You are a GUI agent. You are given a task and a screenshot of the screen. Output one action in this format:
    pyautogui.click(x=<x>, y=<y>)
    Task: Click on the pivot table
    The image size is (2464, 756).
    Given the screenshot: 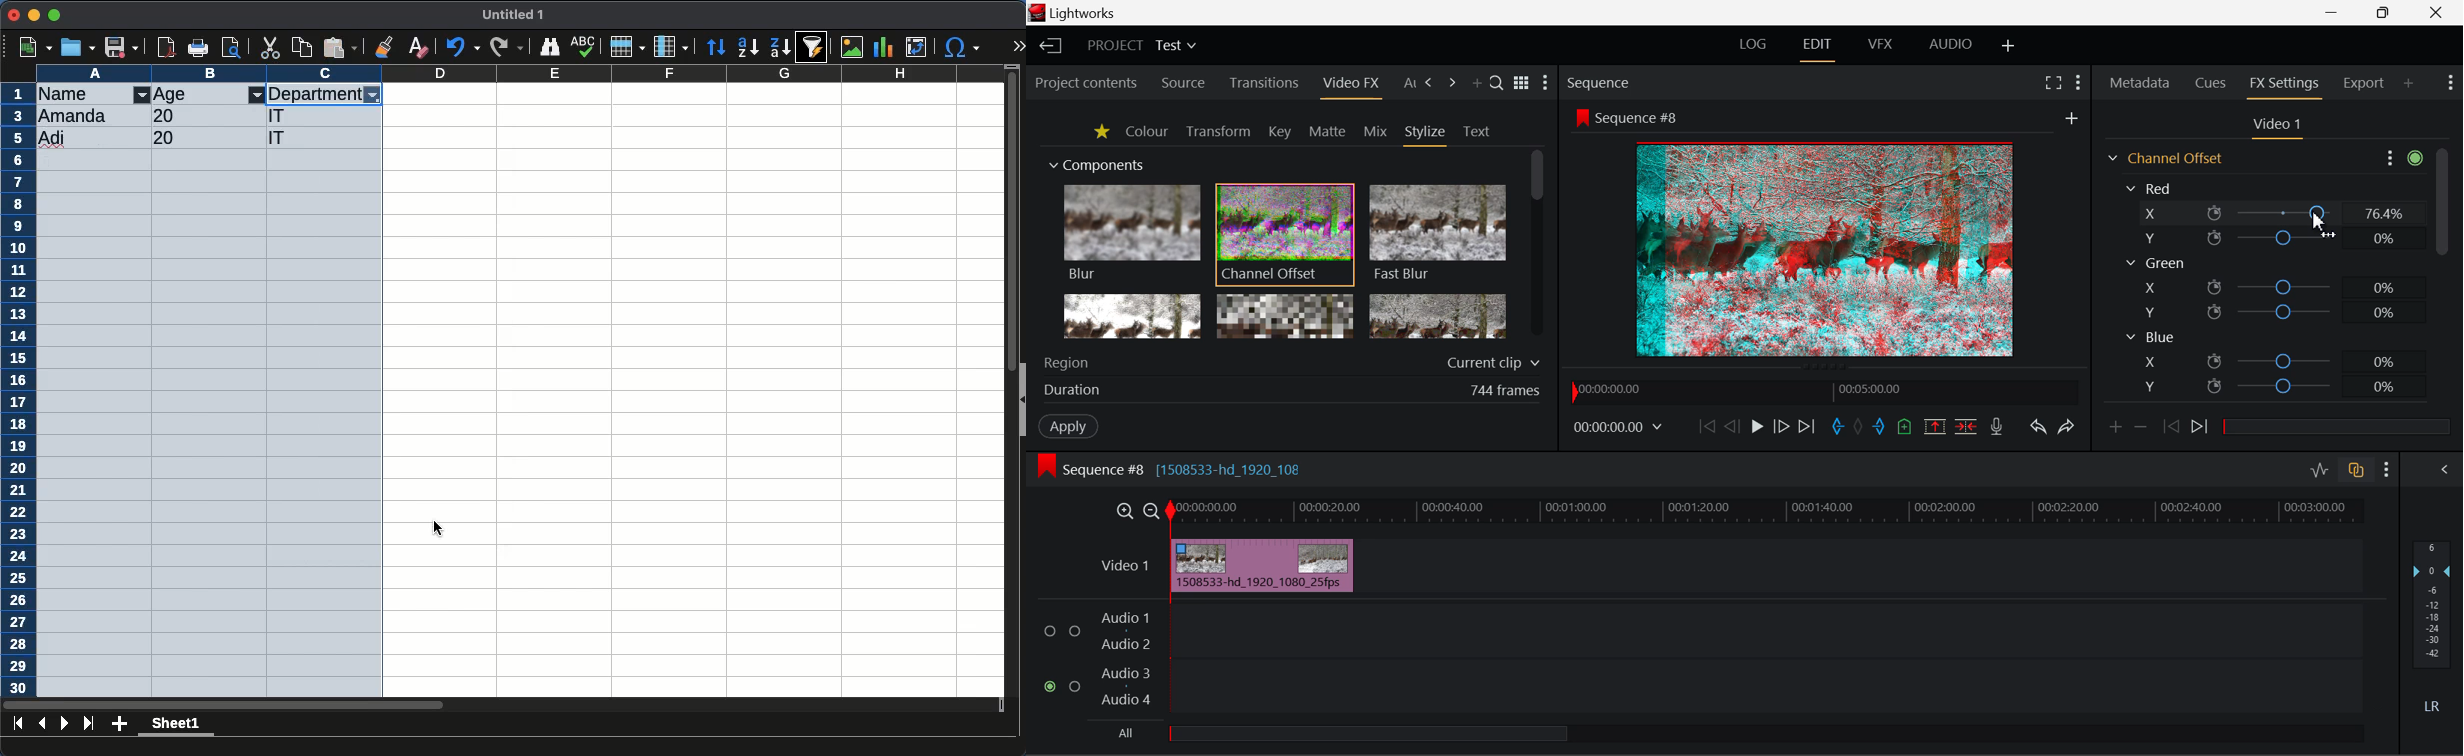 What is the action you would take?
    pyautogui.click(x=916, y=48)
    